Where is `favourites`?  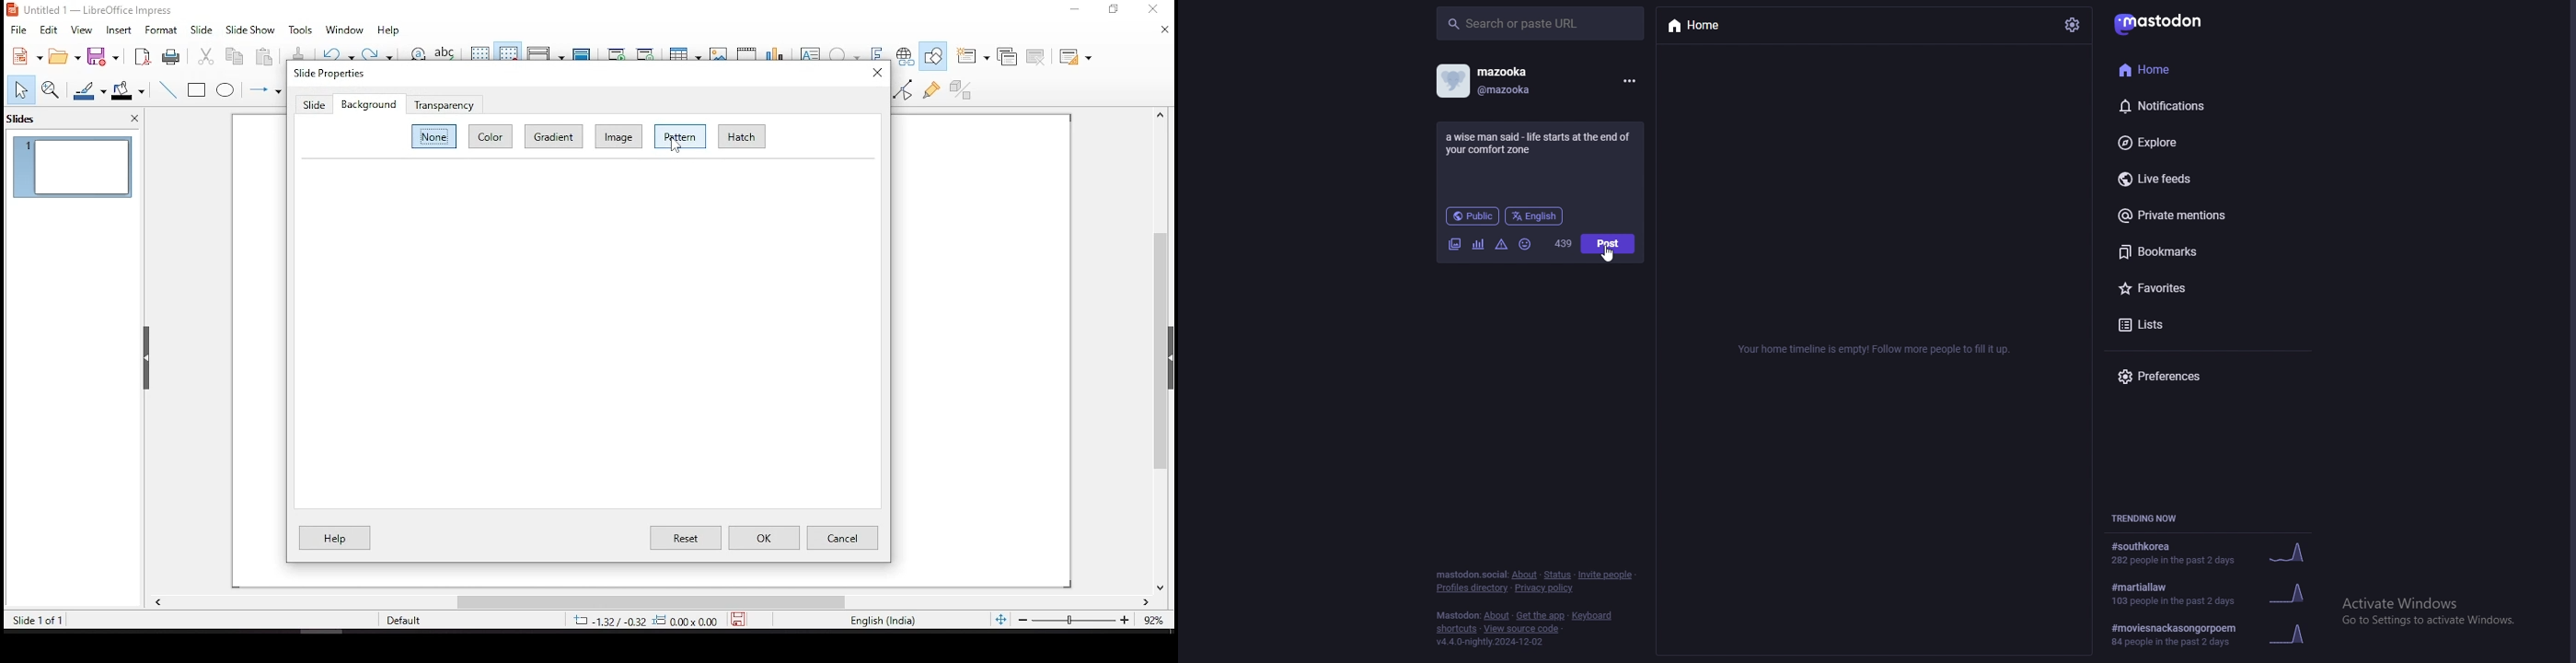 favourites is located at coordinates (2196, 289).